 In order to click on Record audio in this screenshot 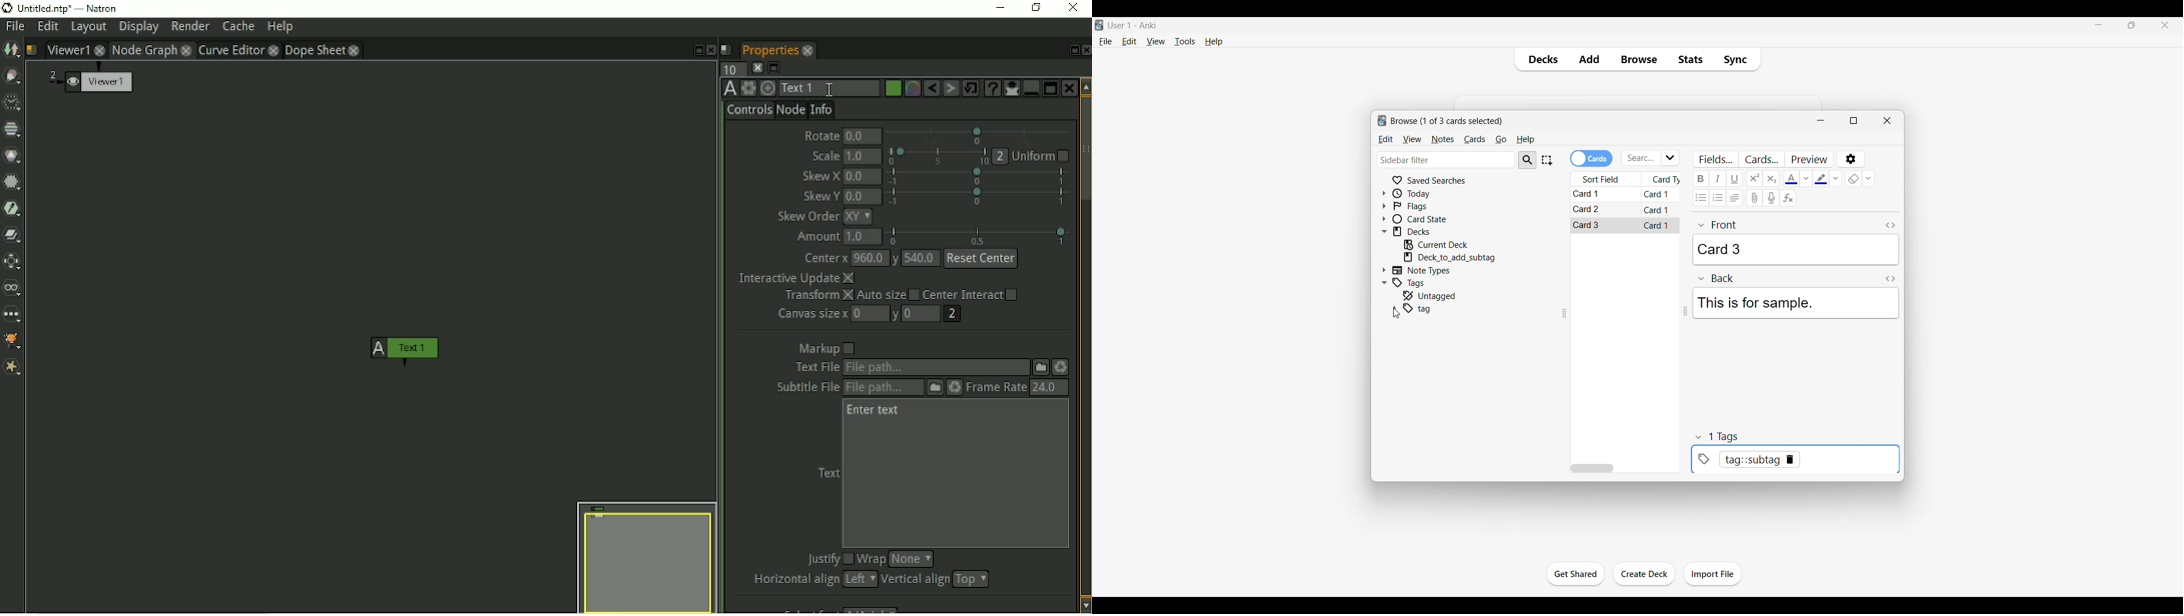, I will do `click(1771, 198)`.